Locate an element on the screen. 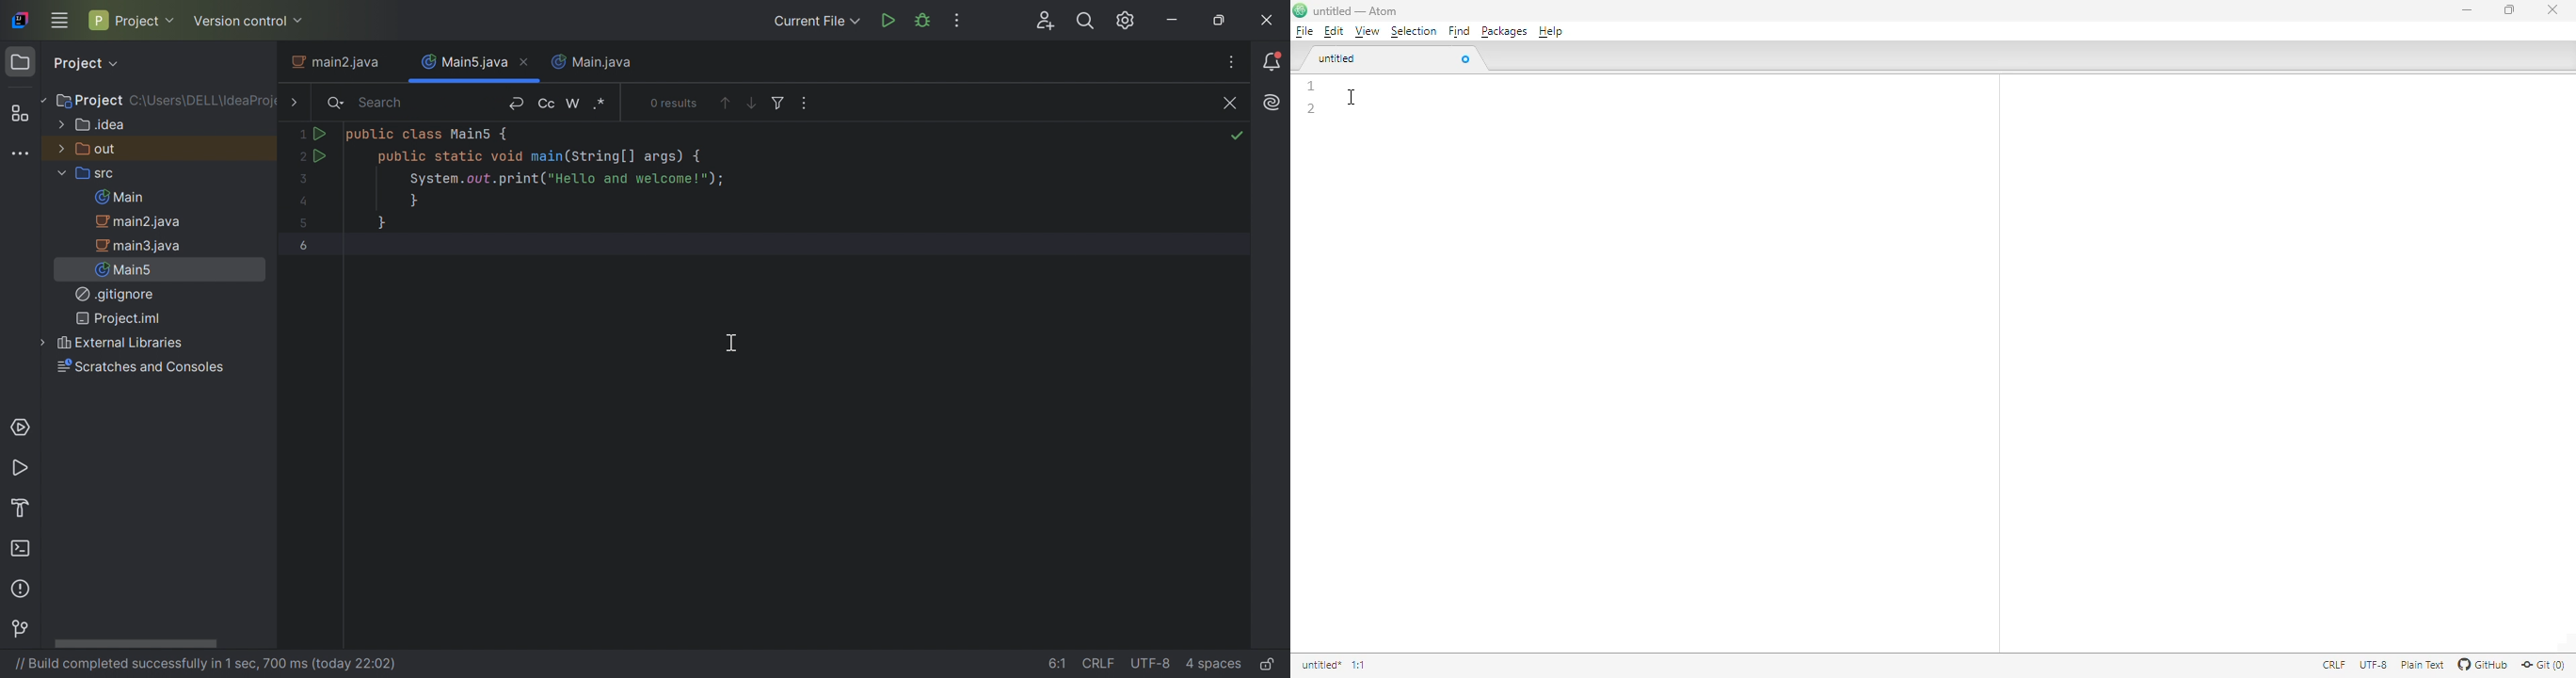  packages is located at coordinates (1504, 32).